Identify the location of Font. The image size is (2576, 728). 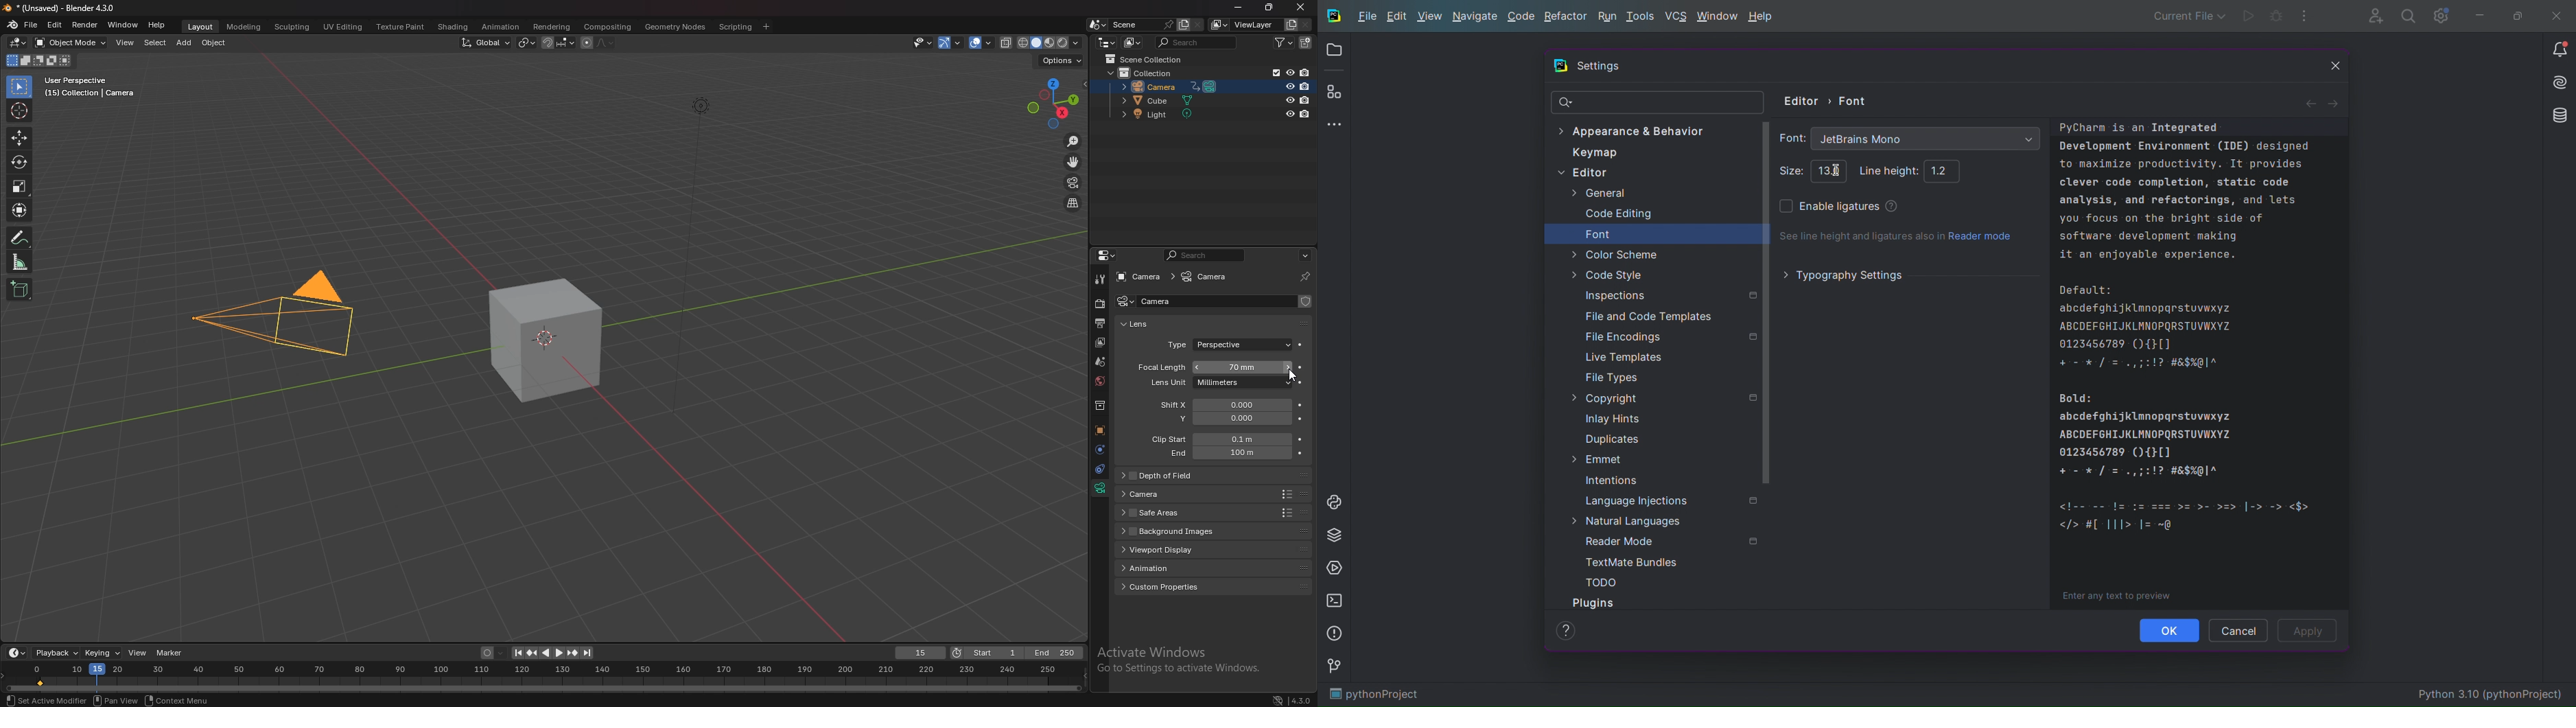
(1598, 234).